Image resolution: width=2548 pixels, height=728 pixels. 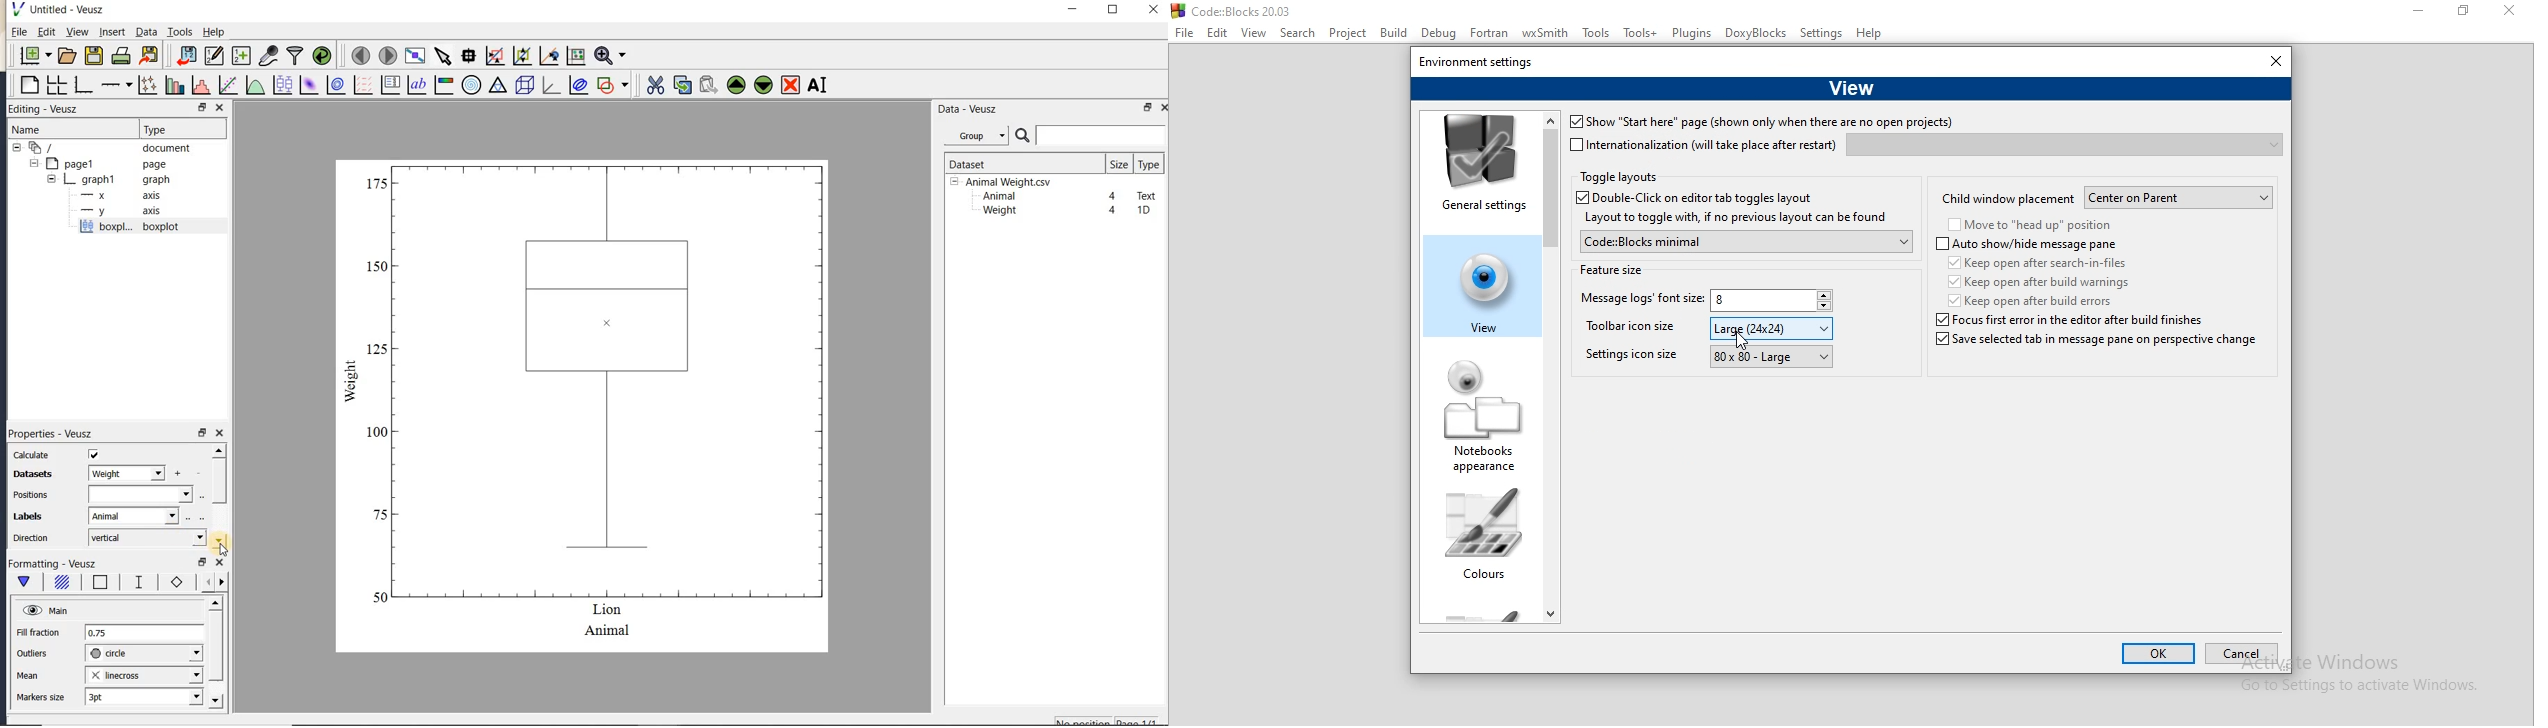 I want to click on arrange graphs in a grid, so click(x=56, y=85).